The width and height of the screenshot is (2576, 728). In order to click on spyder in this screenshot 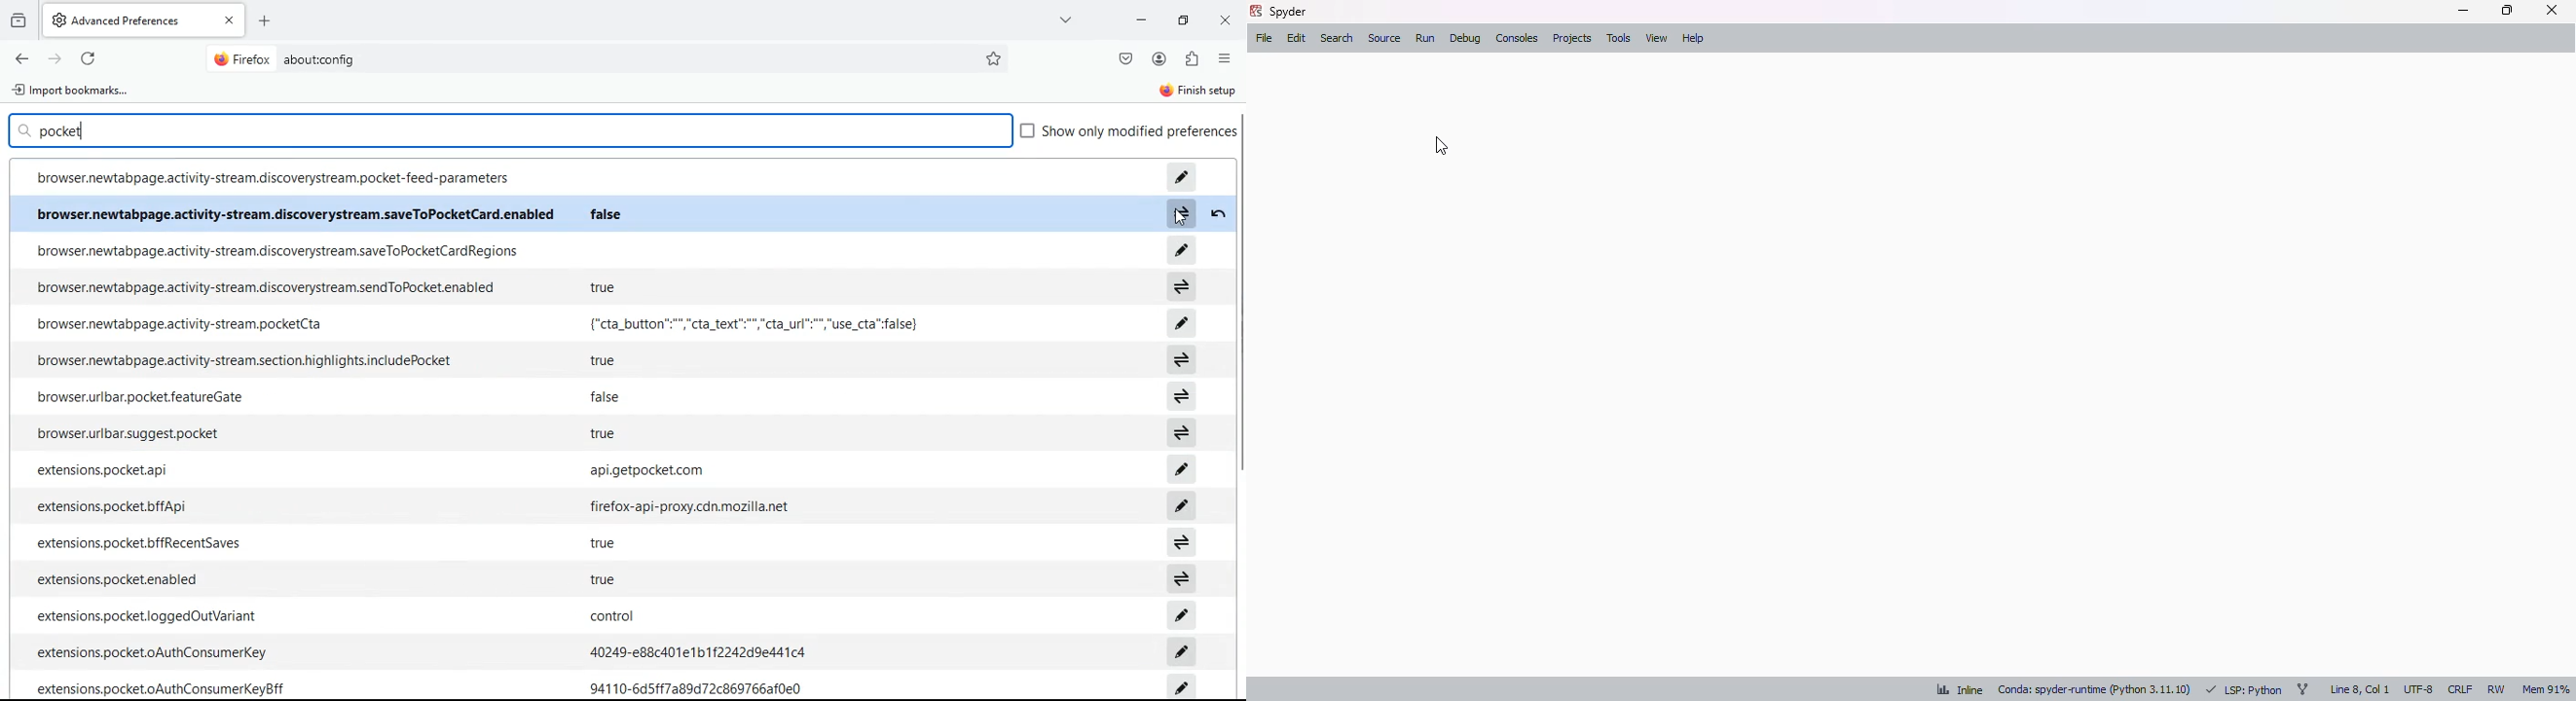, I will do `click(1289, 12)`.